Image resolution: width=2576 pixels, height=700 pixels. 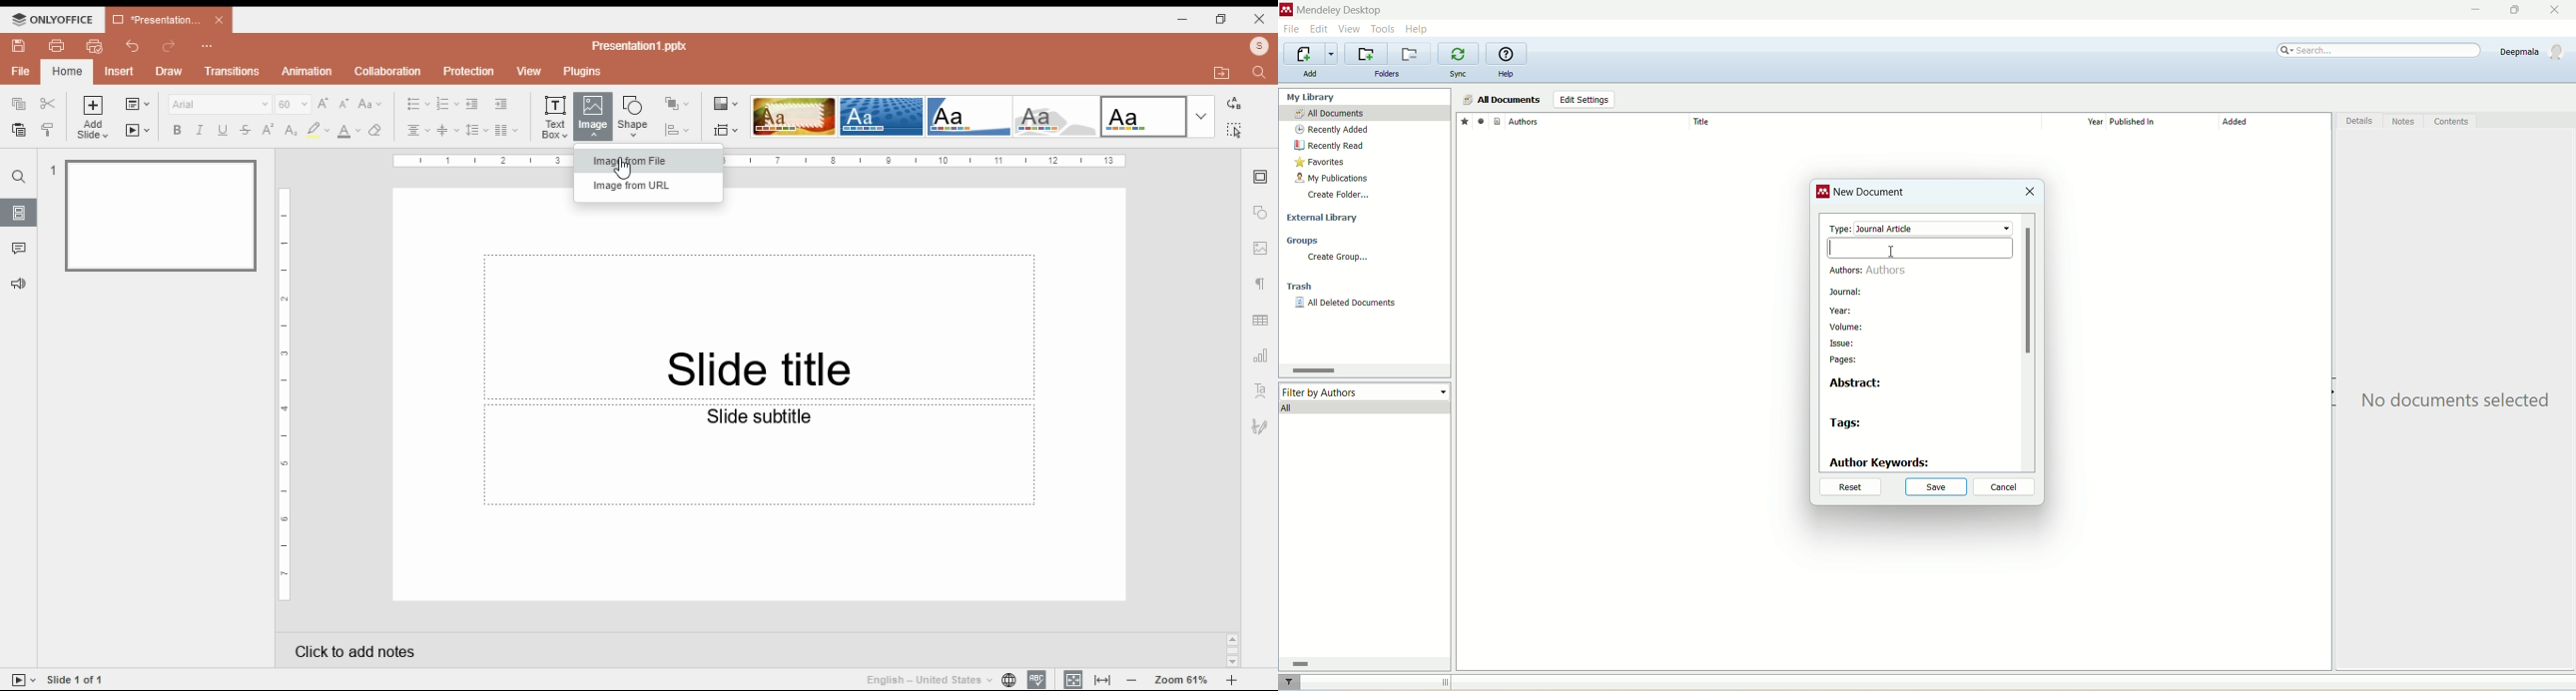 I want to click on file, so click(x=1291, y=30).